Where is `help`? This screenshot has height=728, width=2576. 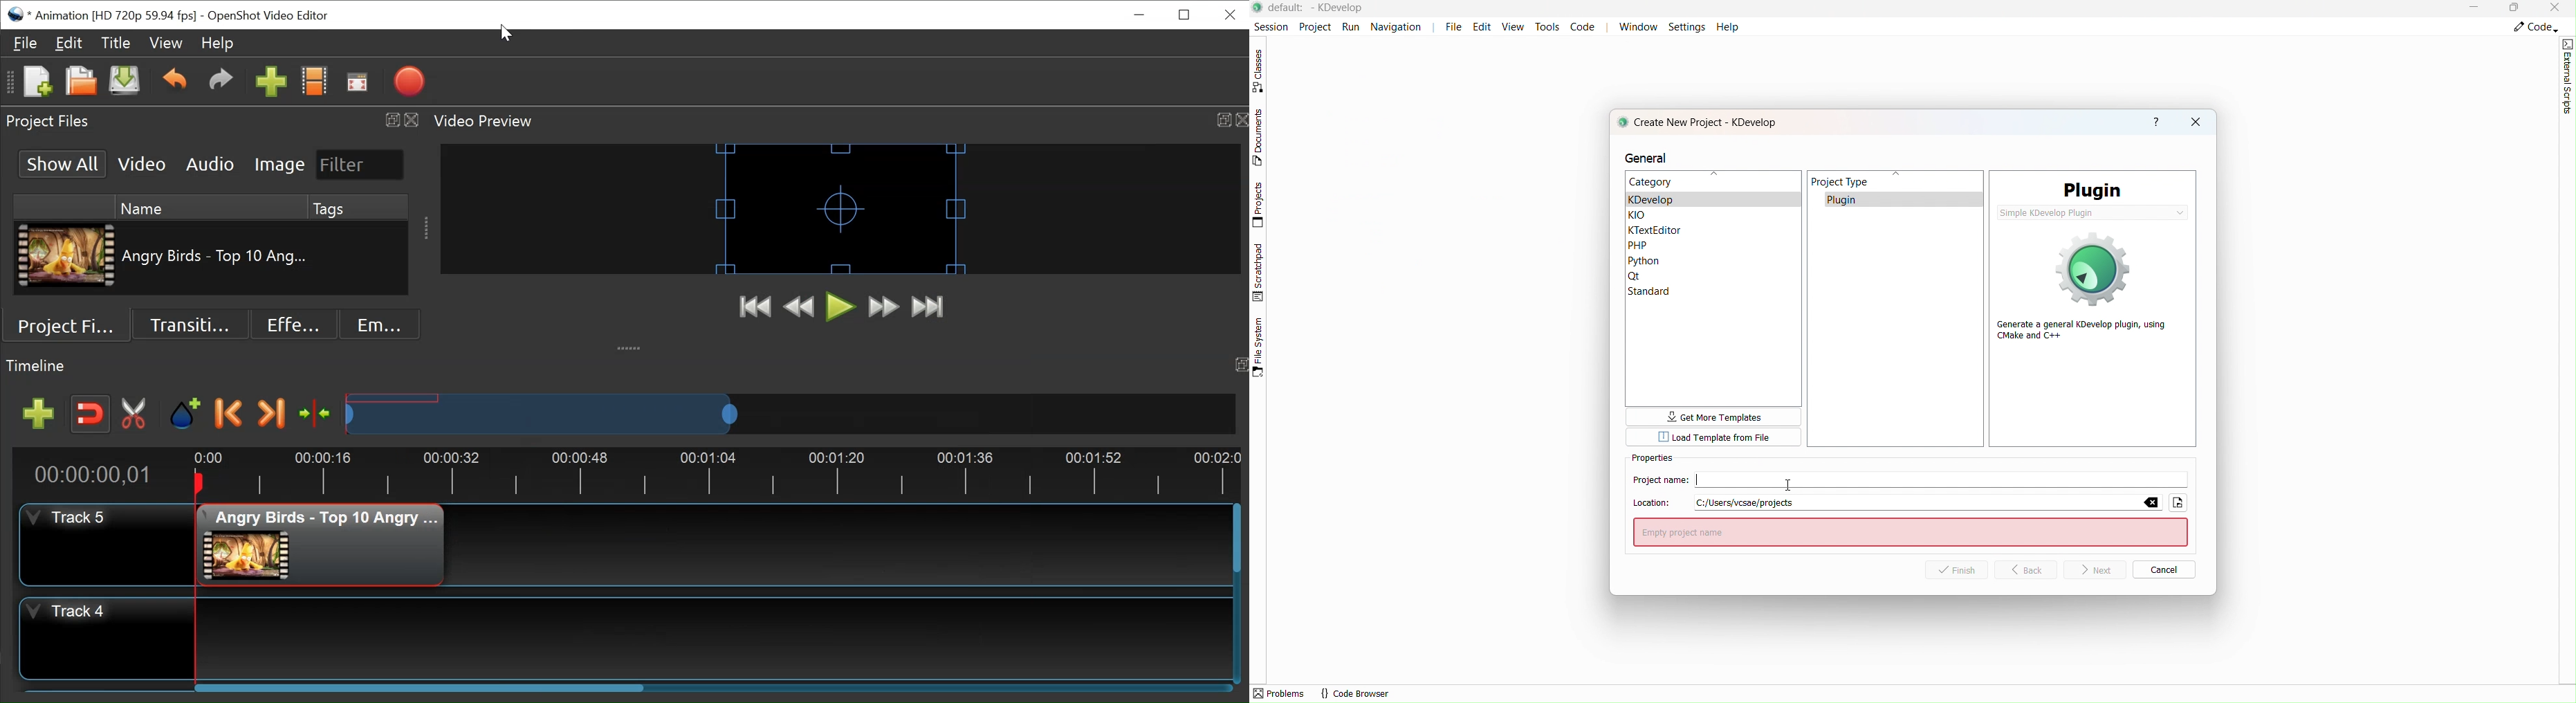
help is located at coordinates (2156, 123).